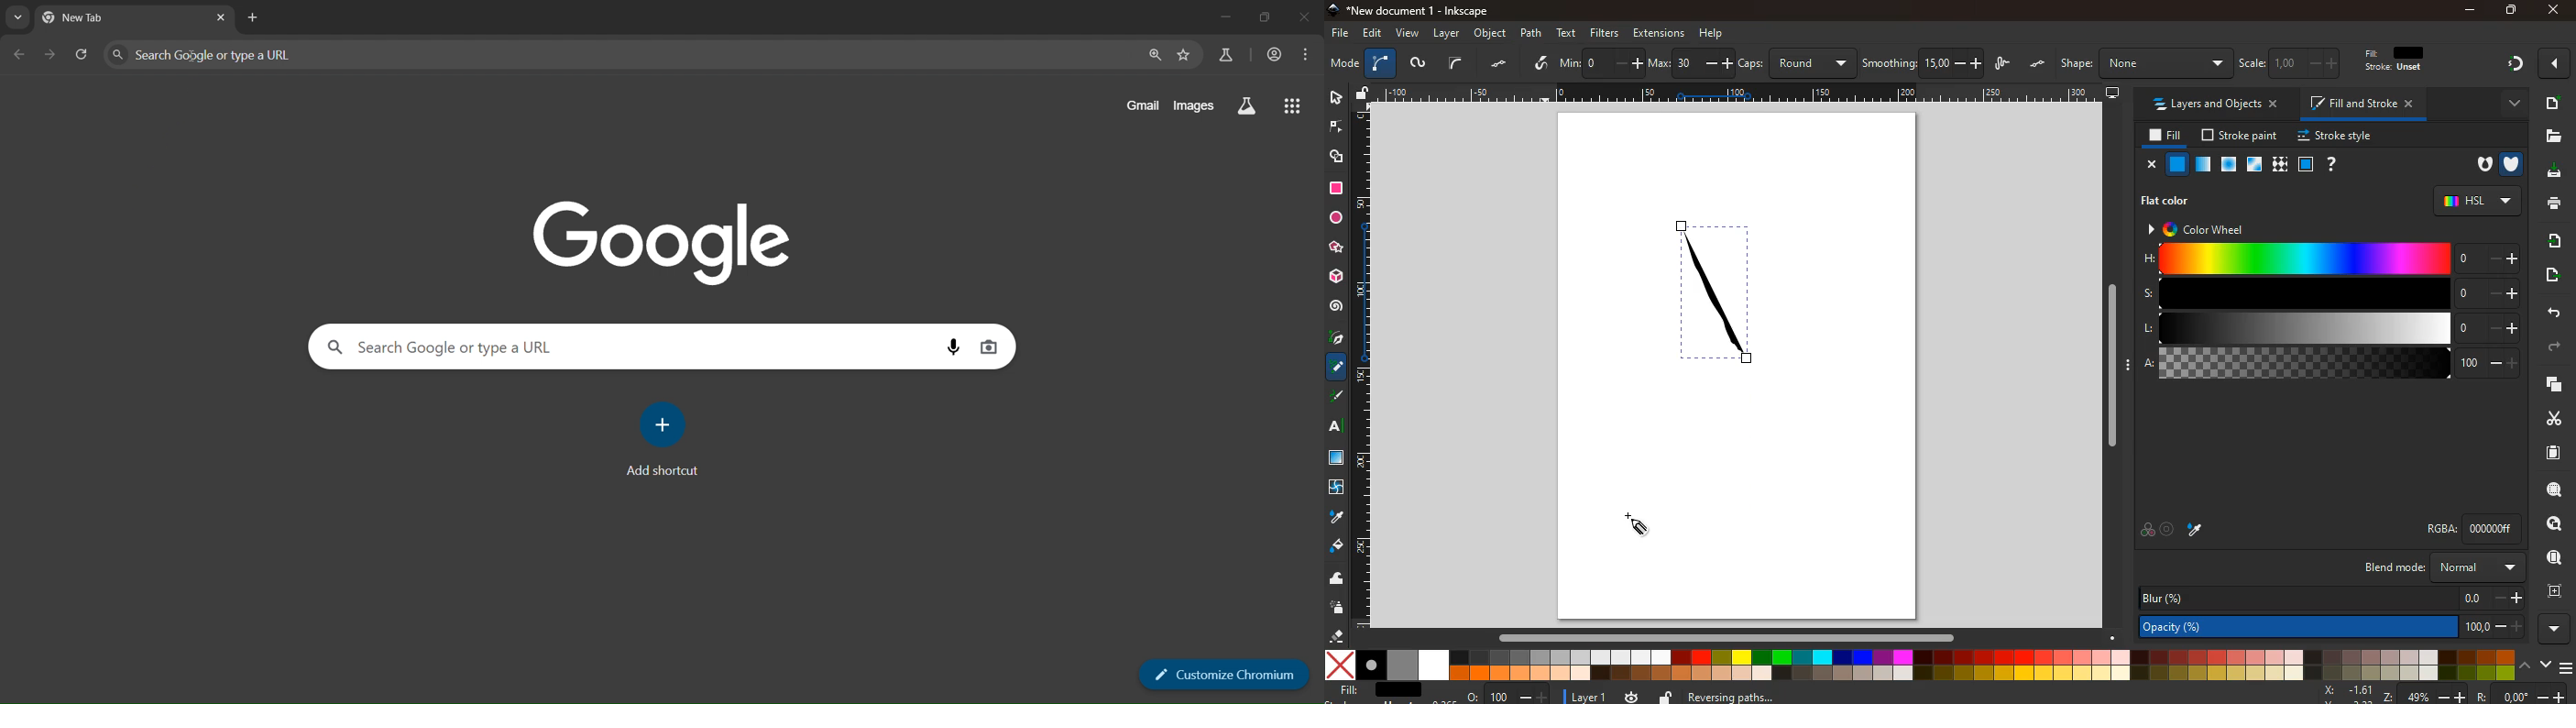  I want to click on stroke paint, so click(2242, 136).